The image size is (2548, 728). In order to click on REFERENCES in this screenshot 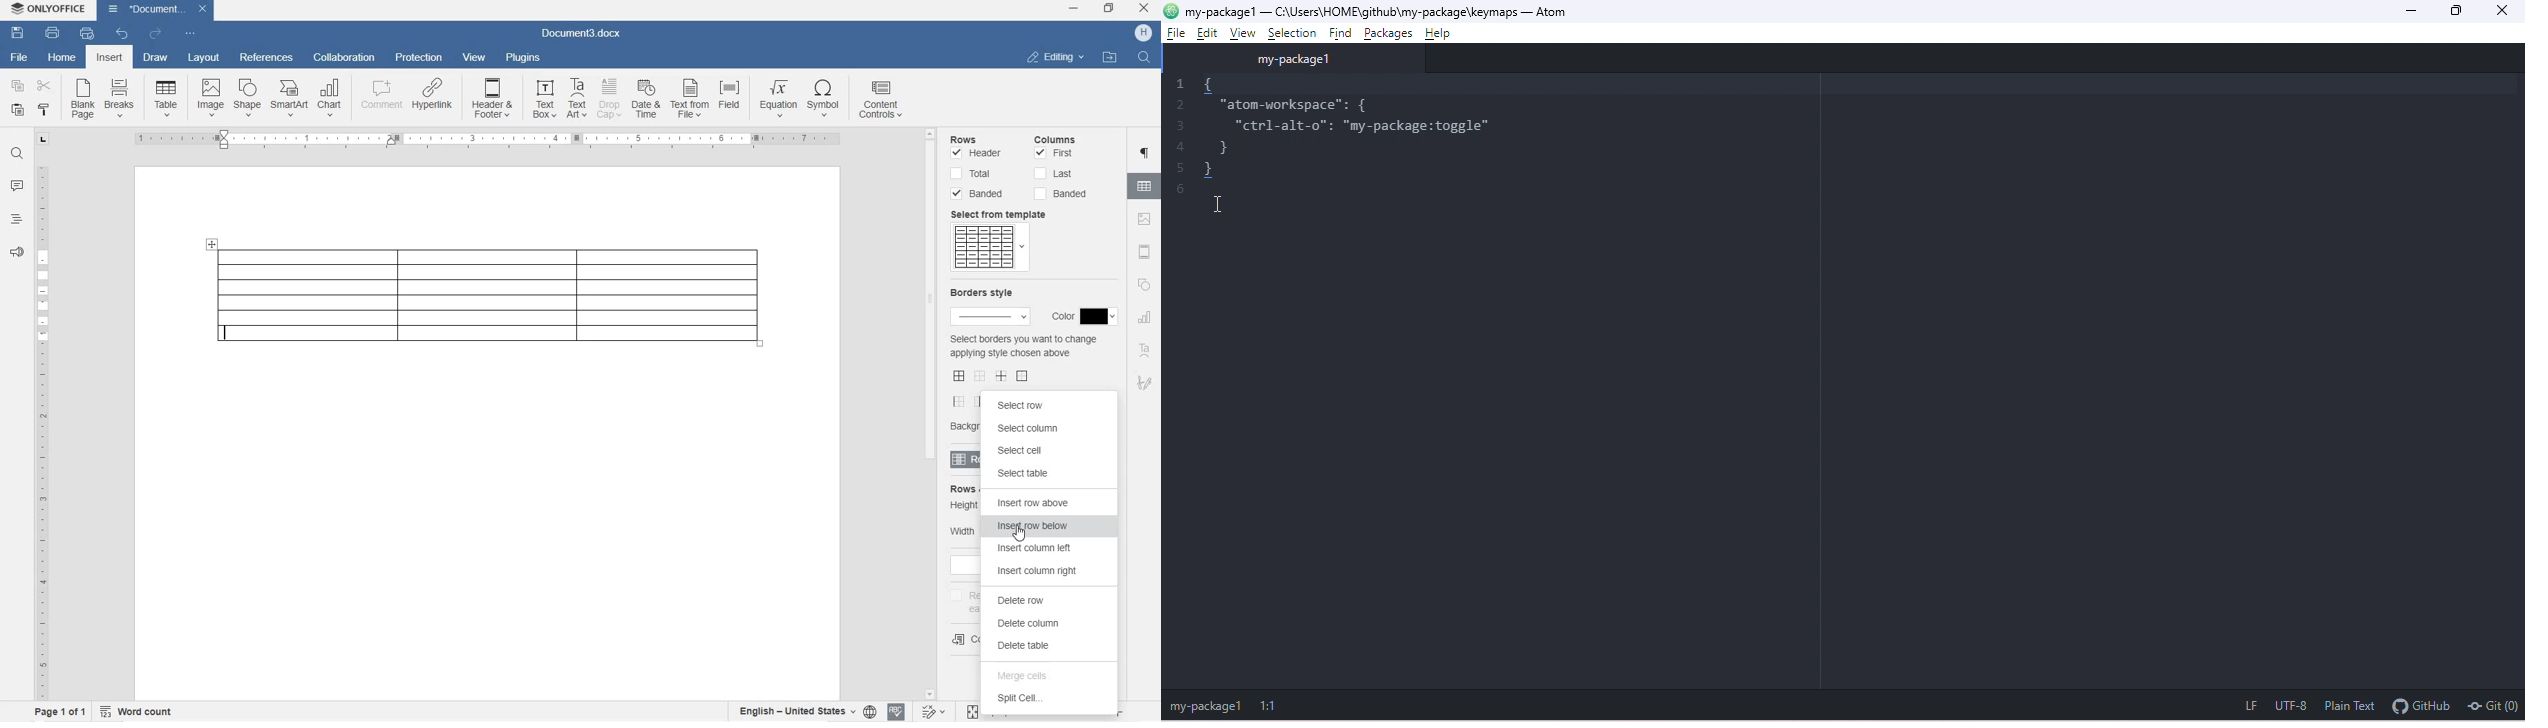, I will do `click(267, 59)`.